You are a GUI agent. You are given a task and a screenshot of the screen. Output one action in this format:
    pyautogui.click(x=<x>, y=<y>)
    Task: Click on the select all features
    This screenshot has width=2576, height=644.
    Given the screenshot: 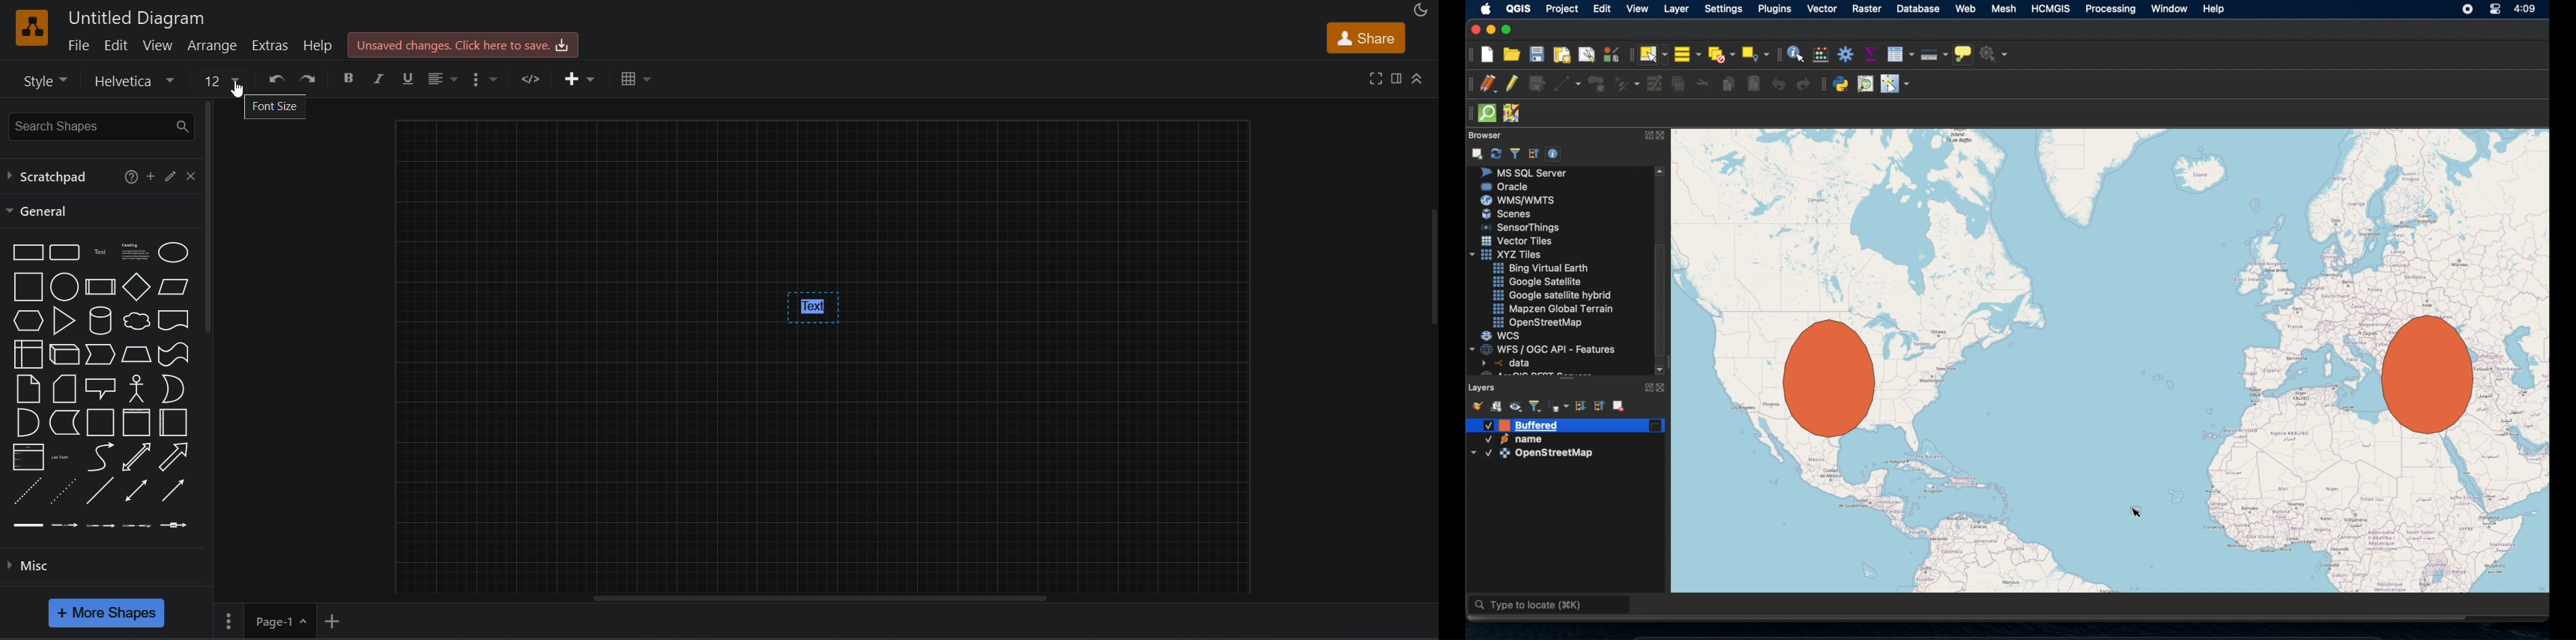 What is the action you would take?
    pyautogui.click(x=1687, y=54)
    